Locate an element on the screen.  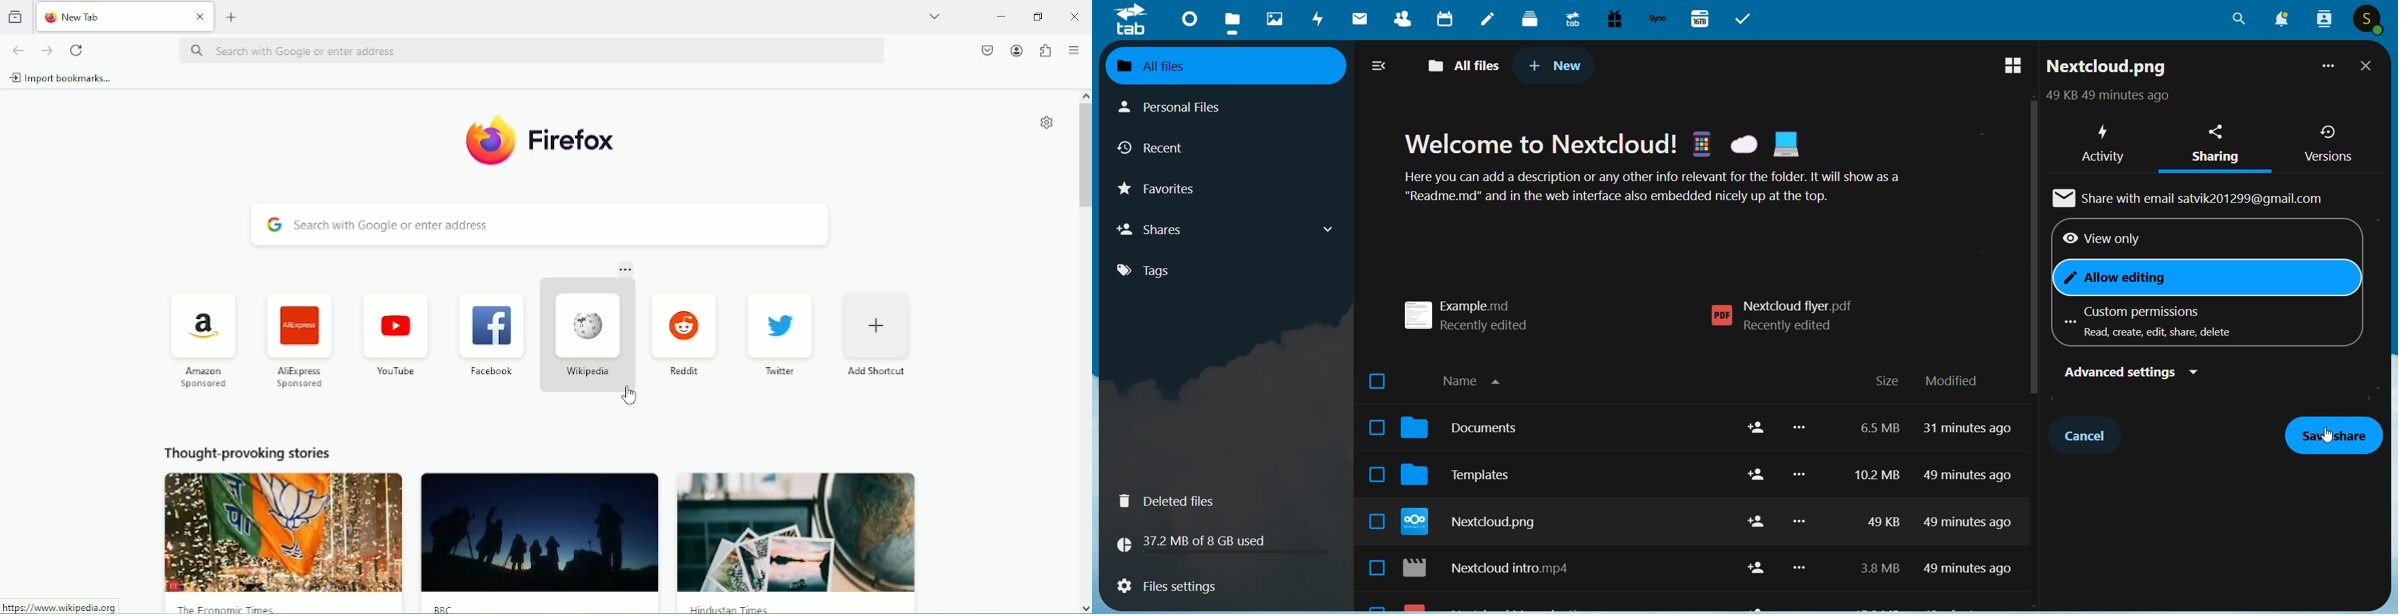
dock is located at coordinates (1530, 18).